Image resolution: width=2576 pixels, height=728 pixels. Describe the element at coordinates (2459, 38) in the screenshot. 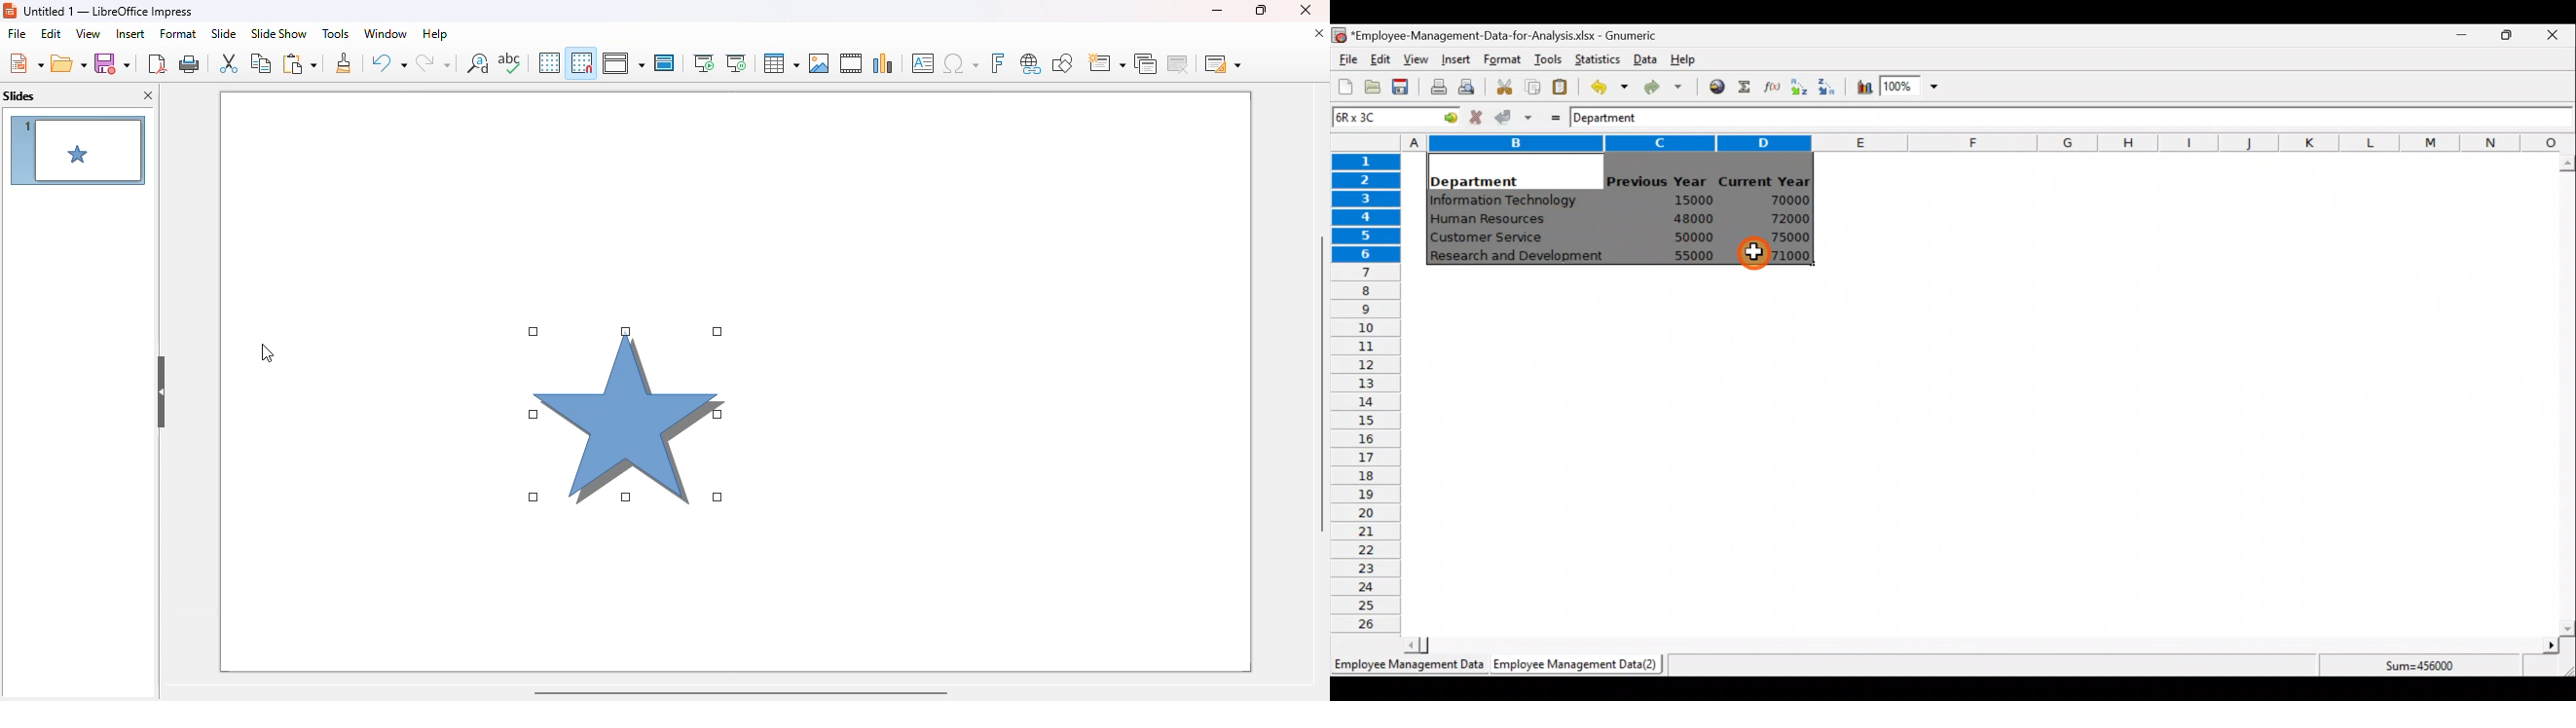

I see `Minimize` at that location.